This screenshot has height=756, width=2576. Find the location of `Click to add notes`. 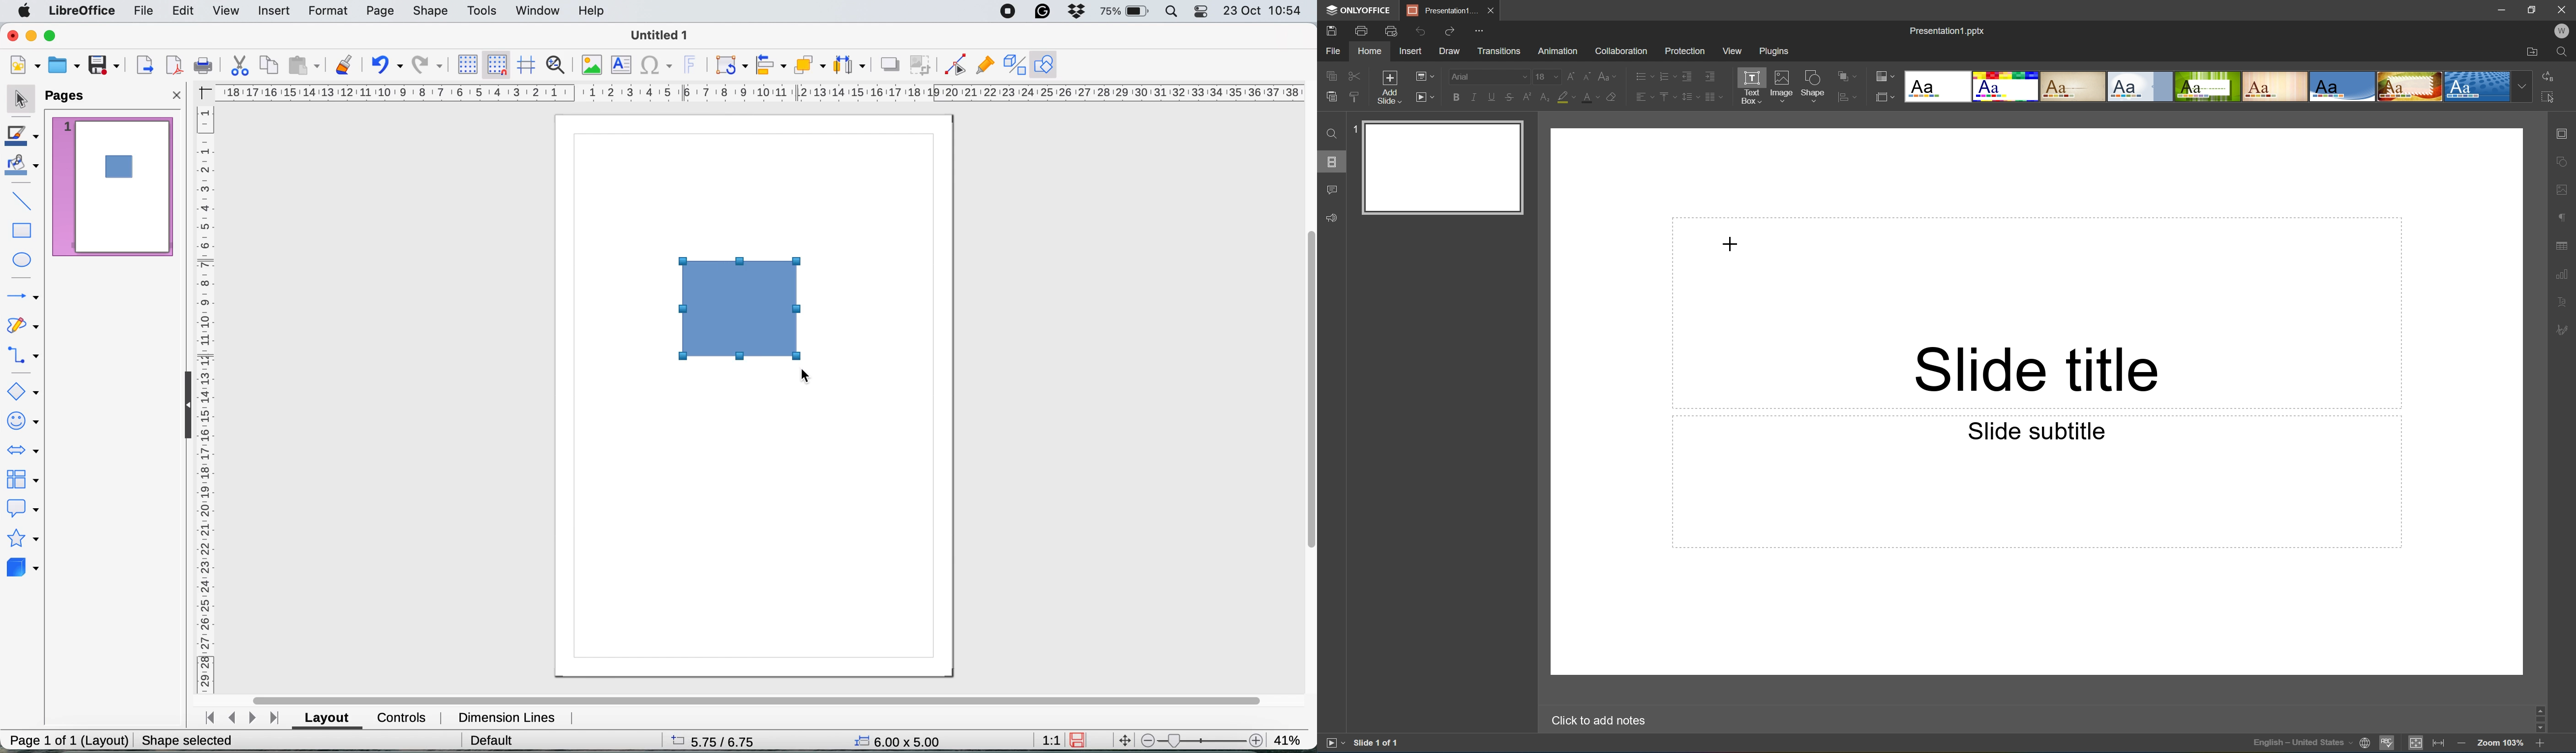

Click to add notes is located at coordinates (1596, 719).